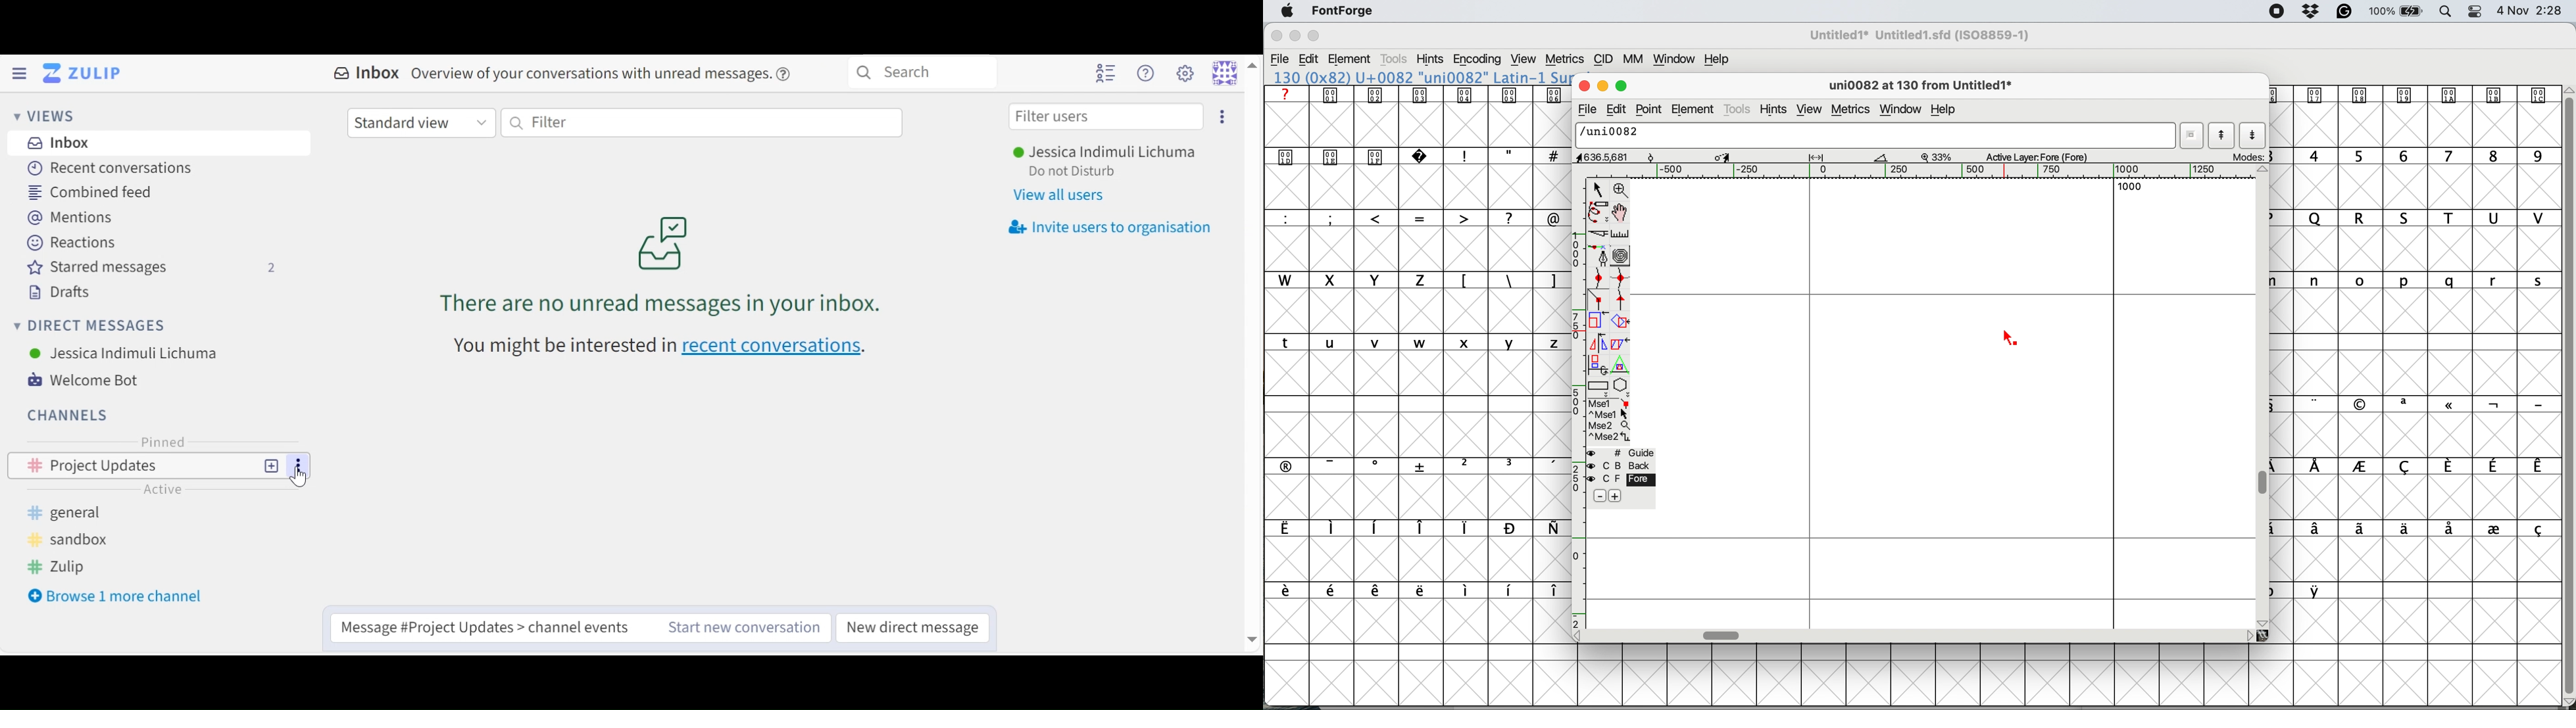 The width and height of the screenshot is (2576, 728). What do you see at coordinates (1509, 281) in the screenshot?
I see `symbols` at bounding box center [1509, 281].